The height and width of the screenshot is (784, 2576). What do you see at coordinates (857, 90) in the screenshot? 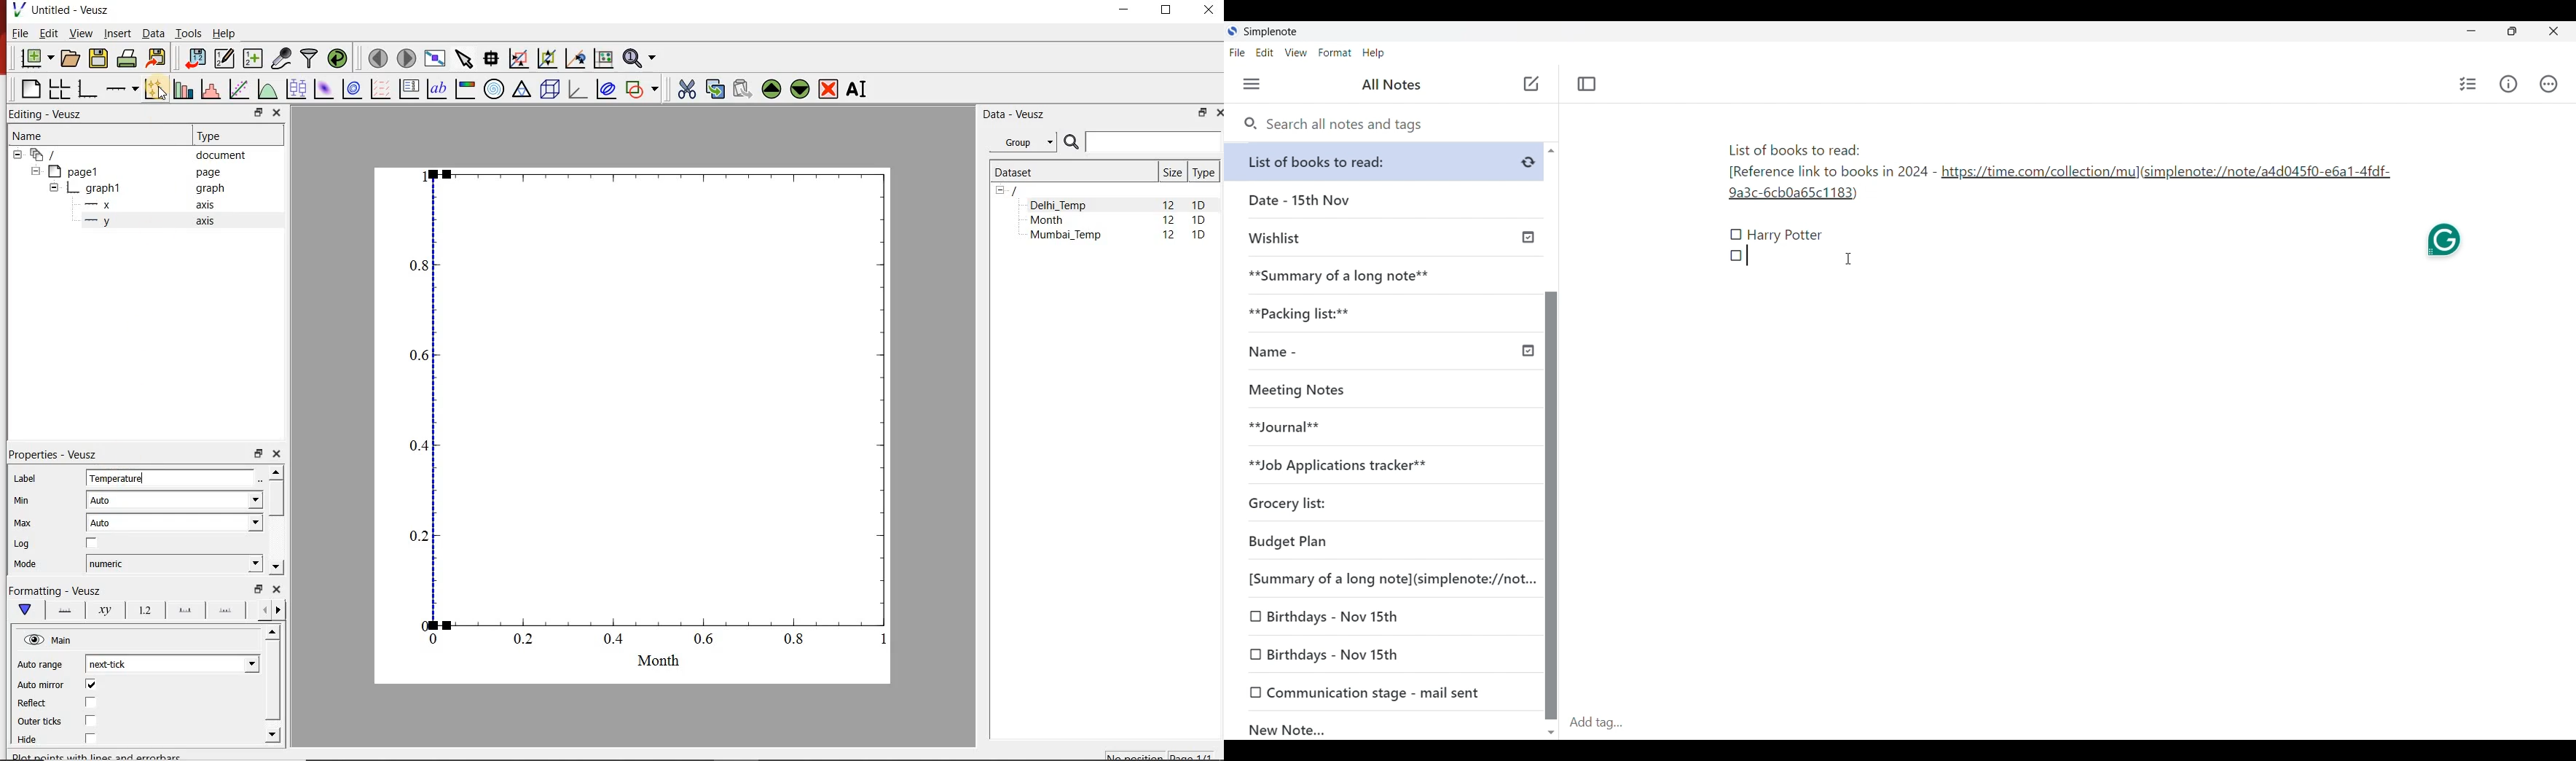
I see `renames the selected widget` at bounding box center [857, 90].